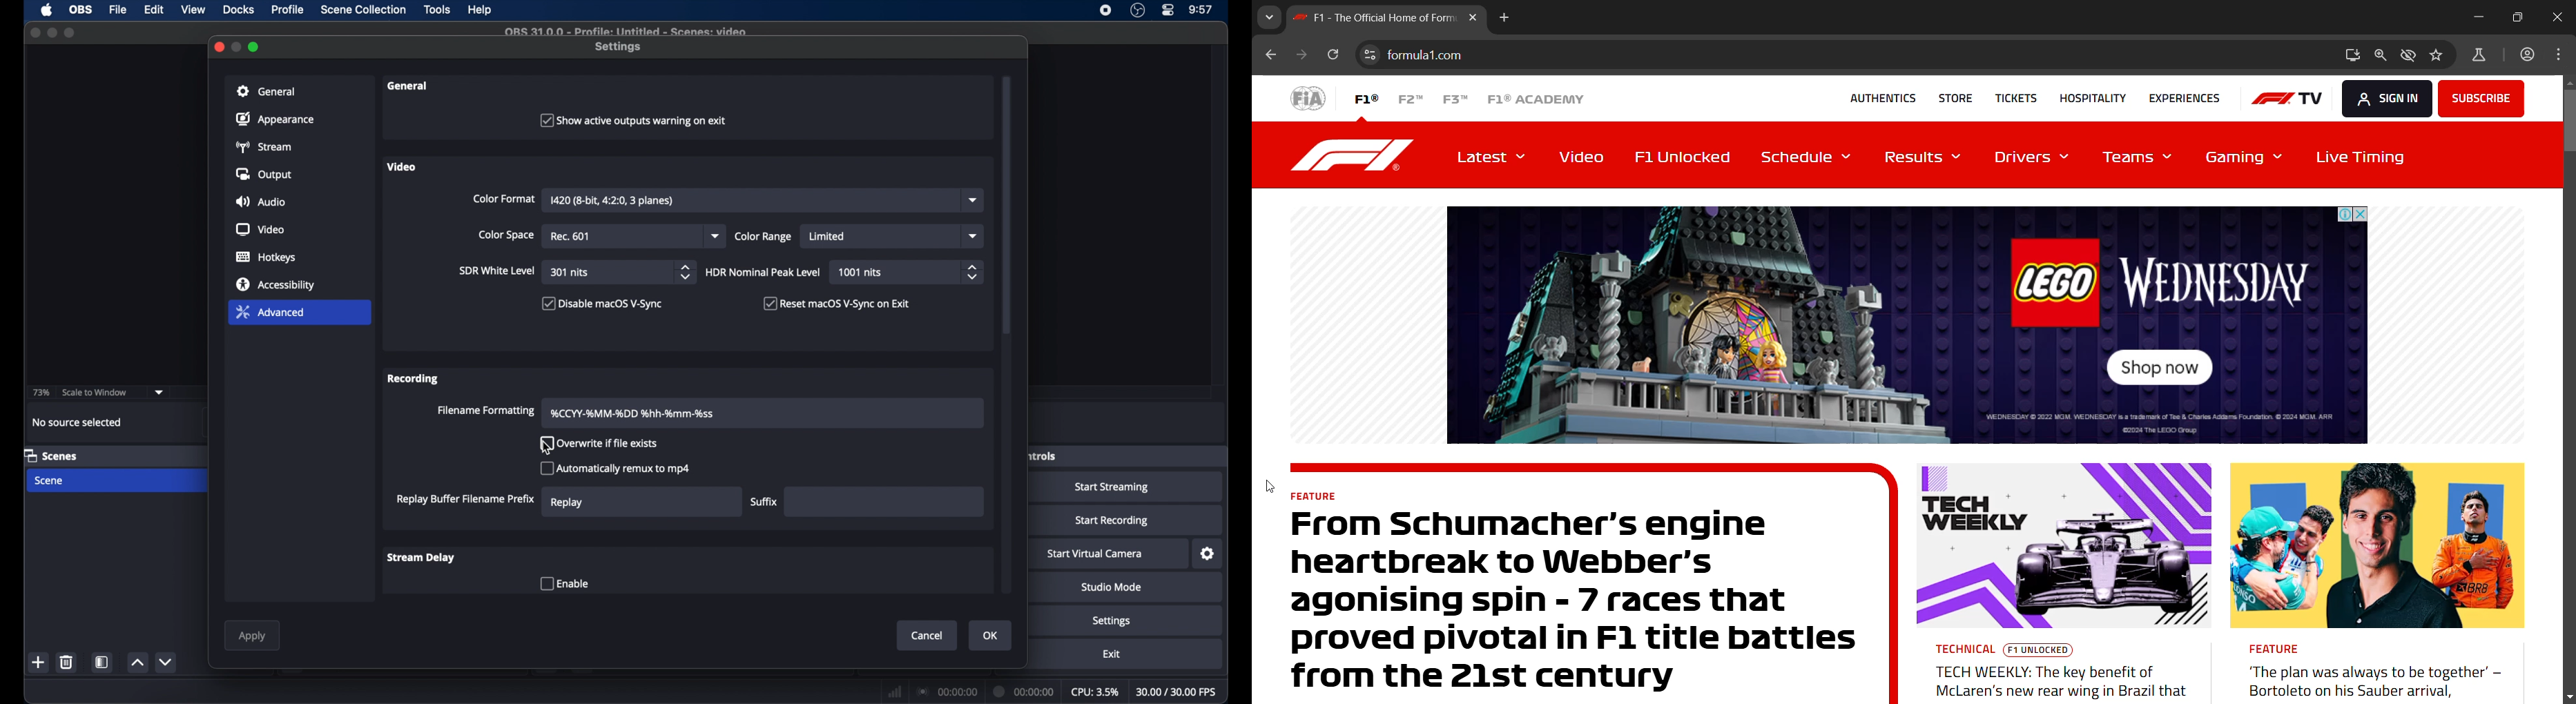  I want to click on hotkeys, so click(267, 257).